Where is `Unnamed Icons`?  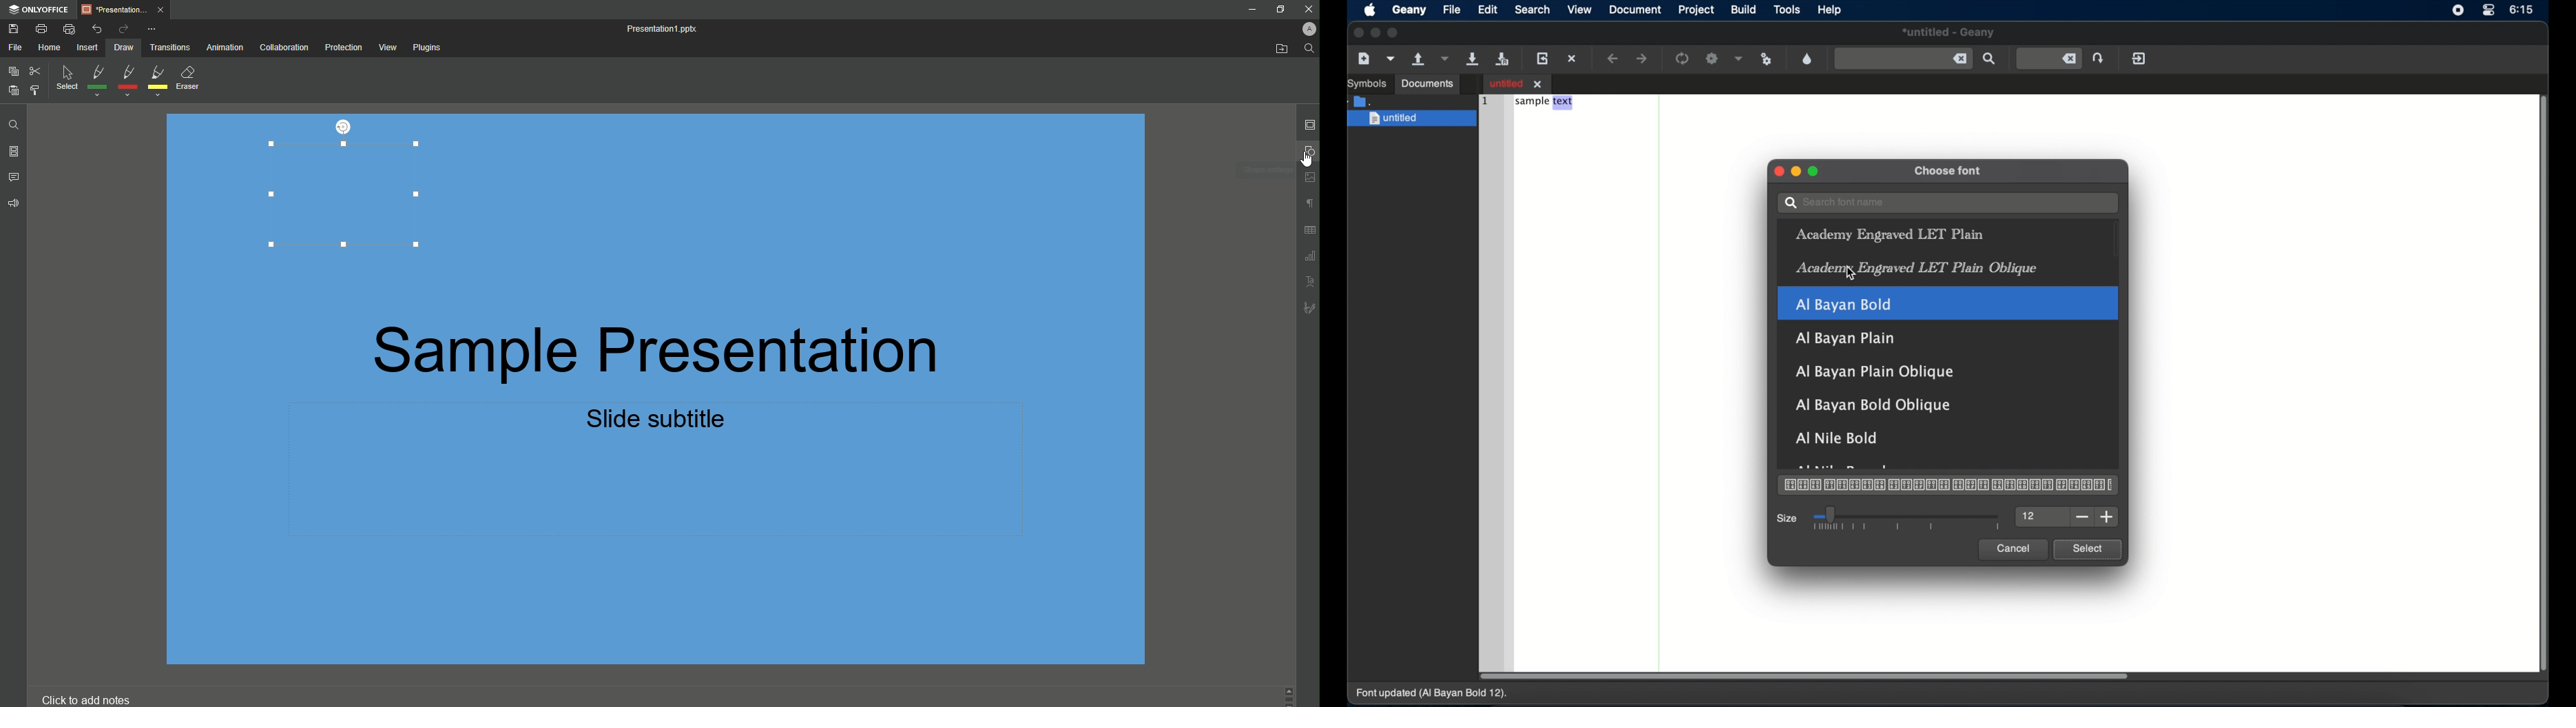 Unnamed Icons is located at coordinates (1306, 242).